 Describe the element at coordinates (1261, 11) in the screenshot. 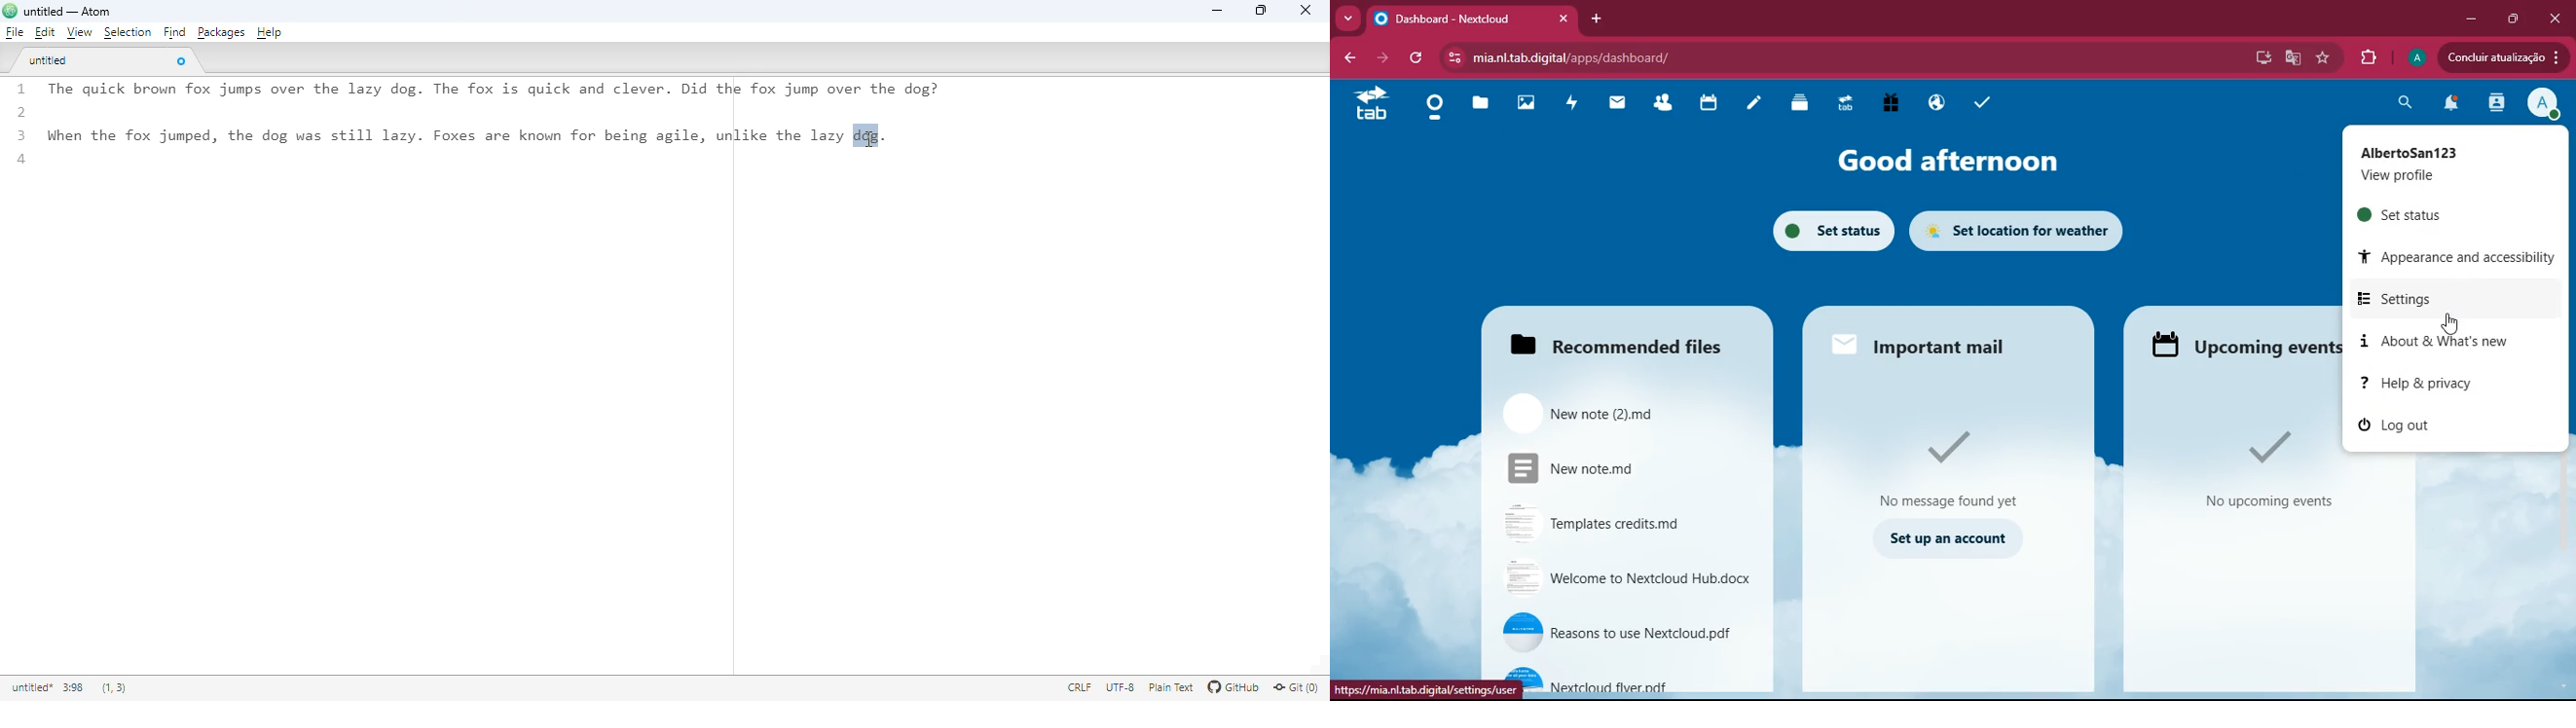

I see `maximize` at that location.